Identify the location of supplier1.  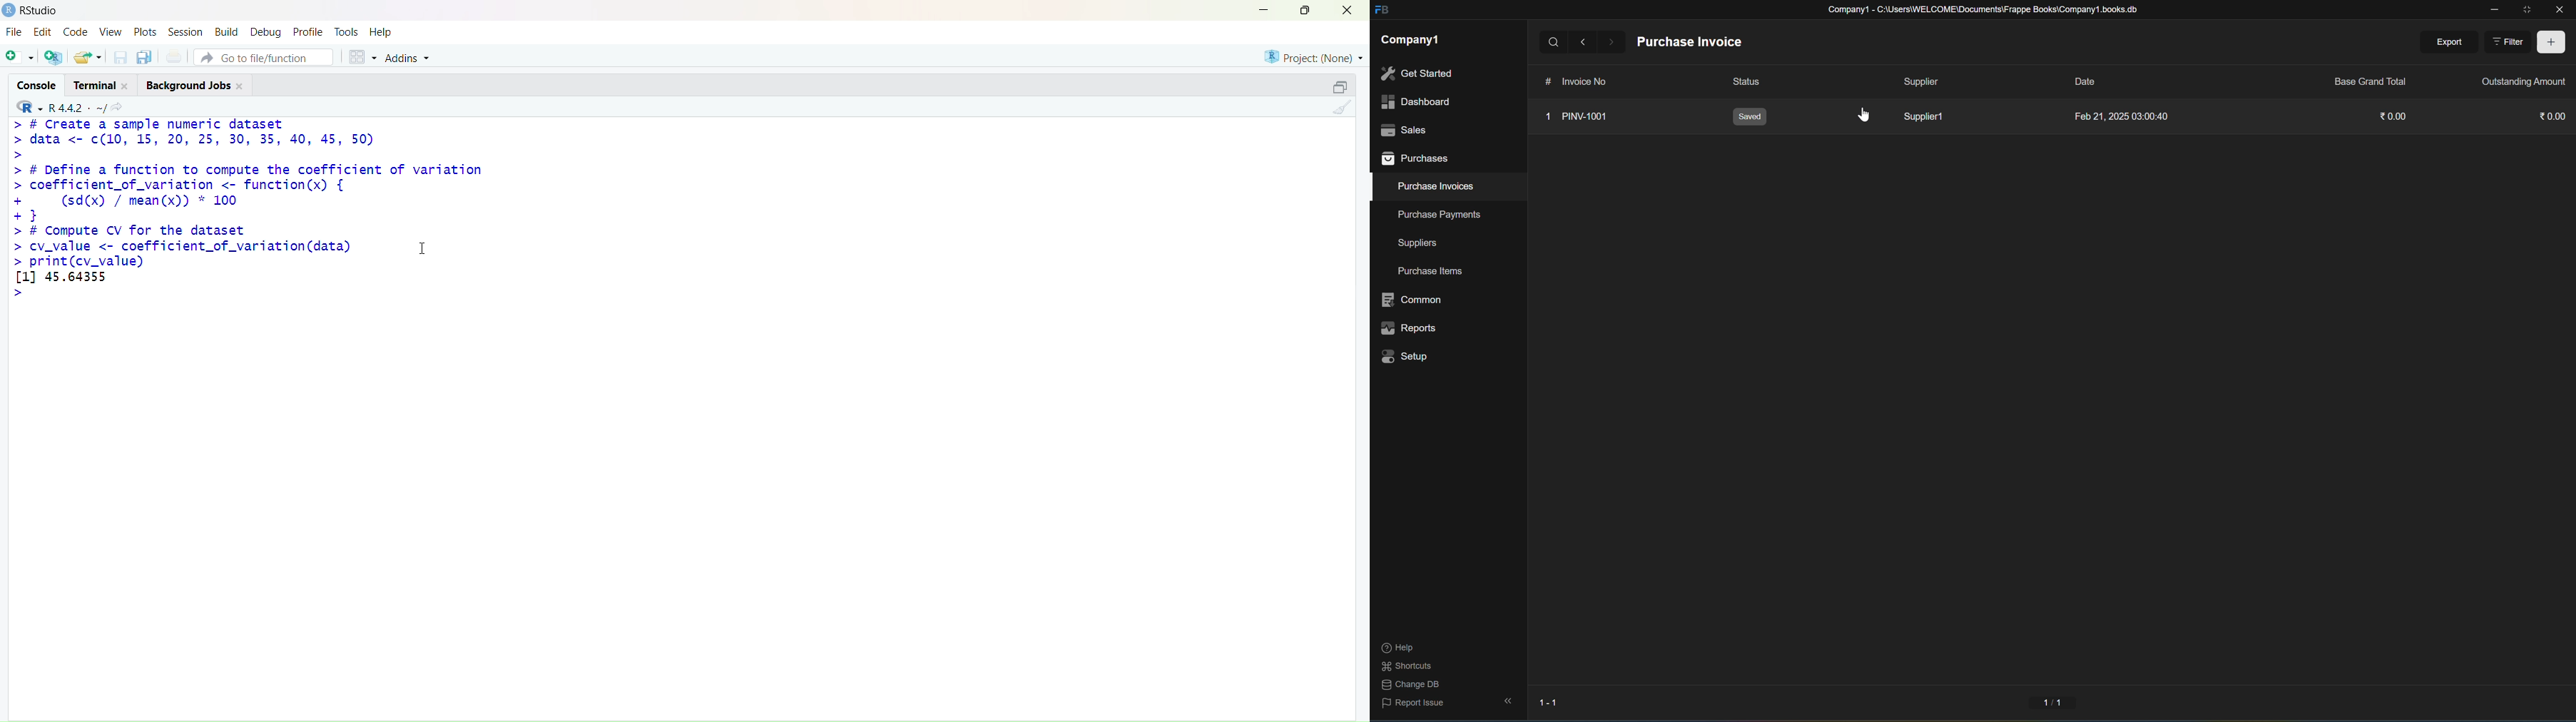
(1922, 117).